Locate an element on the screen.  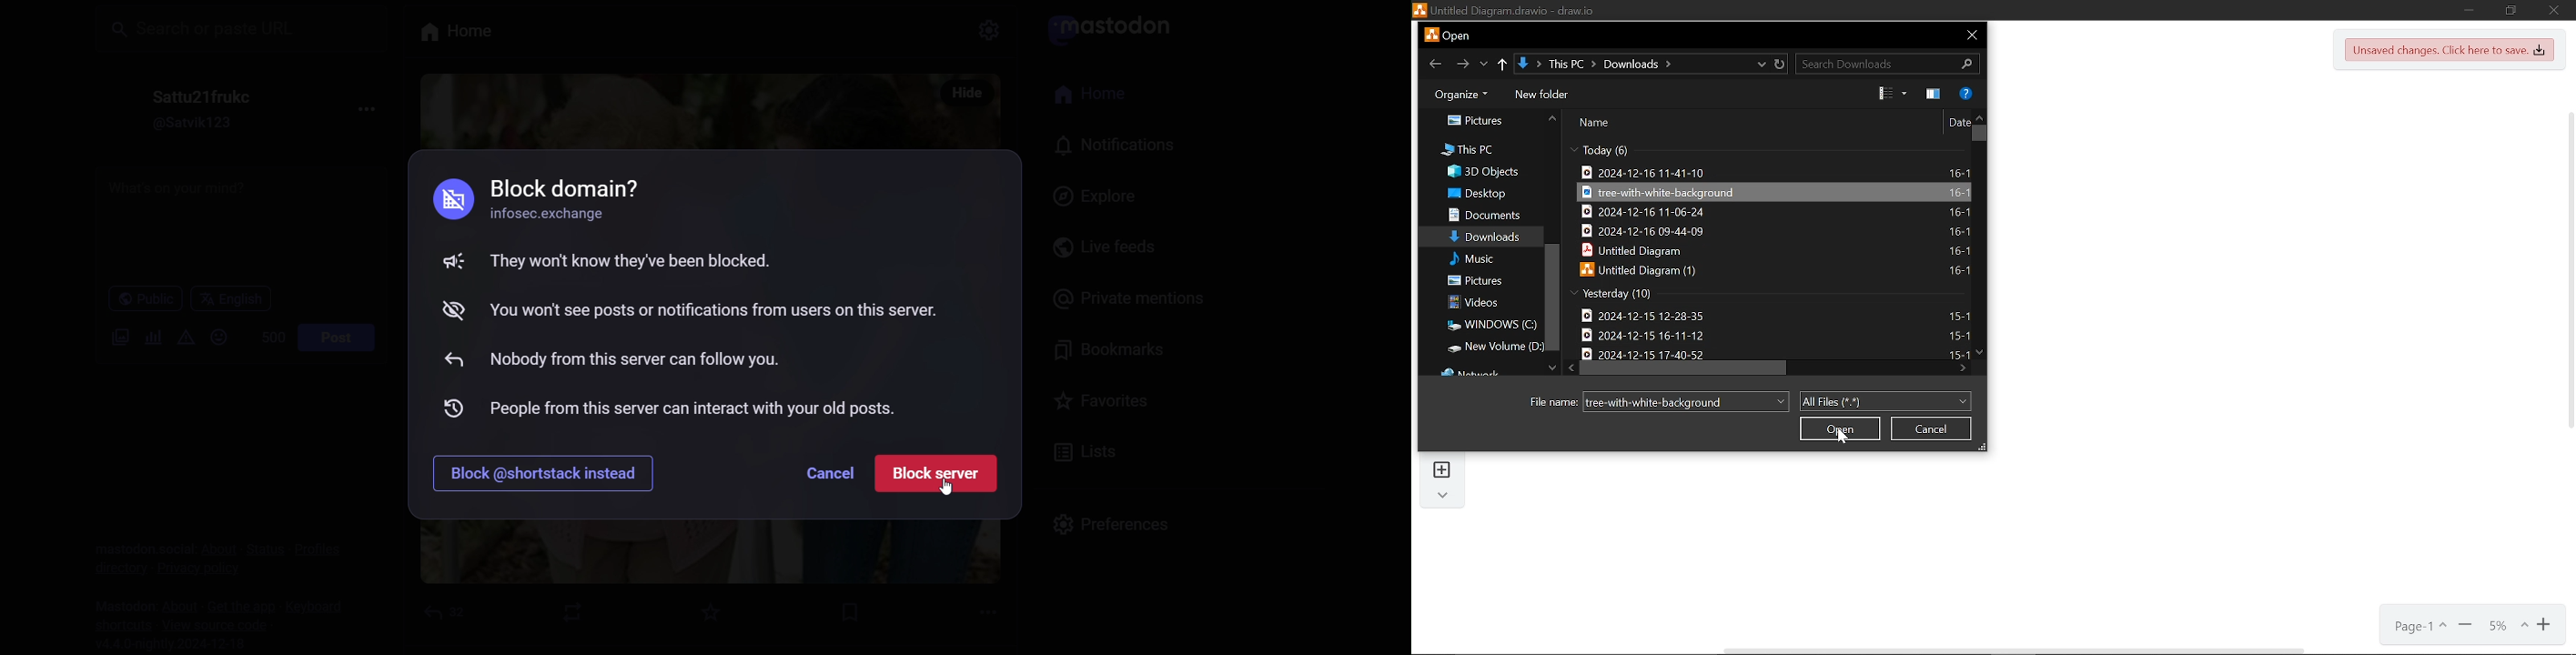
cursor is located at coordinates (1846, 438).